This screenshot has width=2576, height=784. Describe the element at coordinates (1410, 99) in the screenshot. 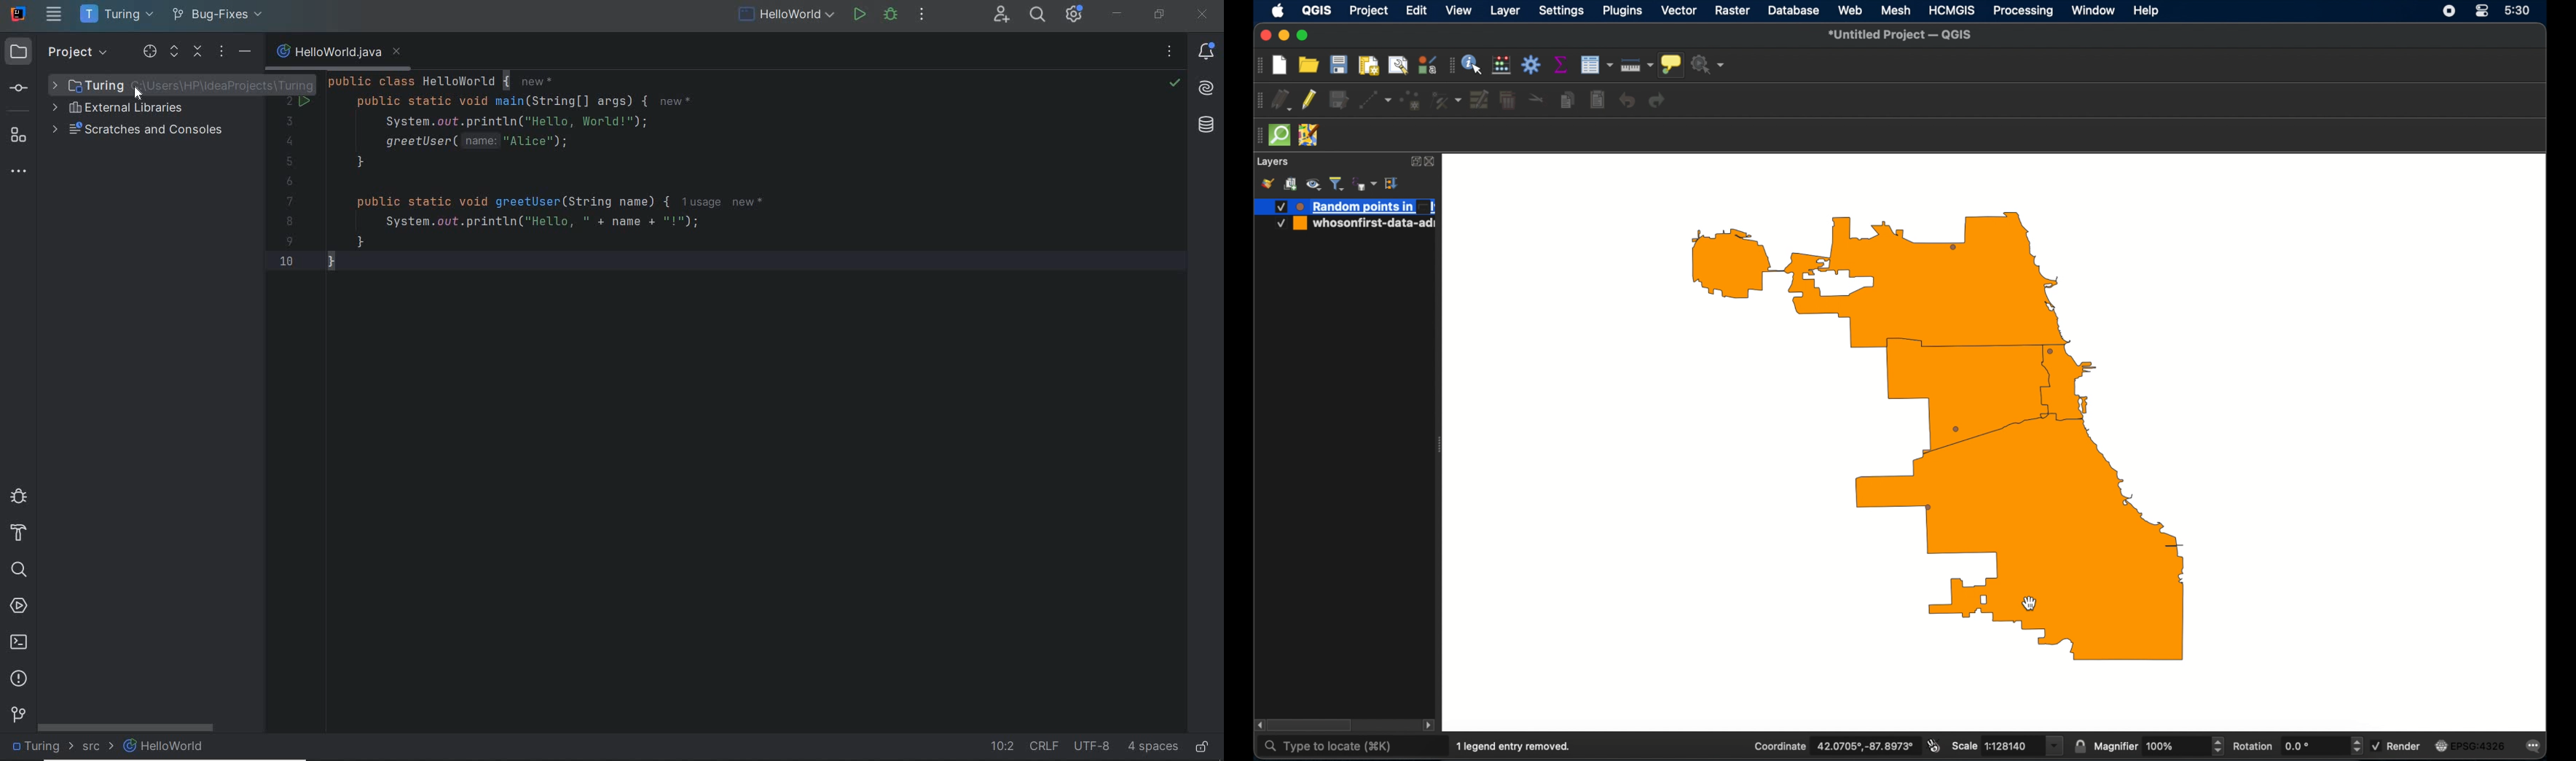

I see `polygon feature` at that location.